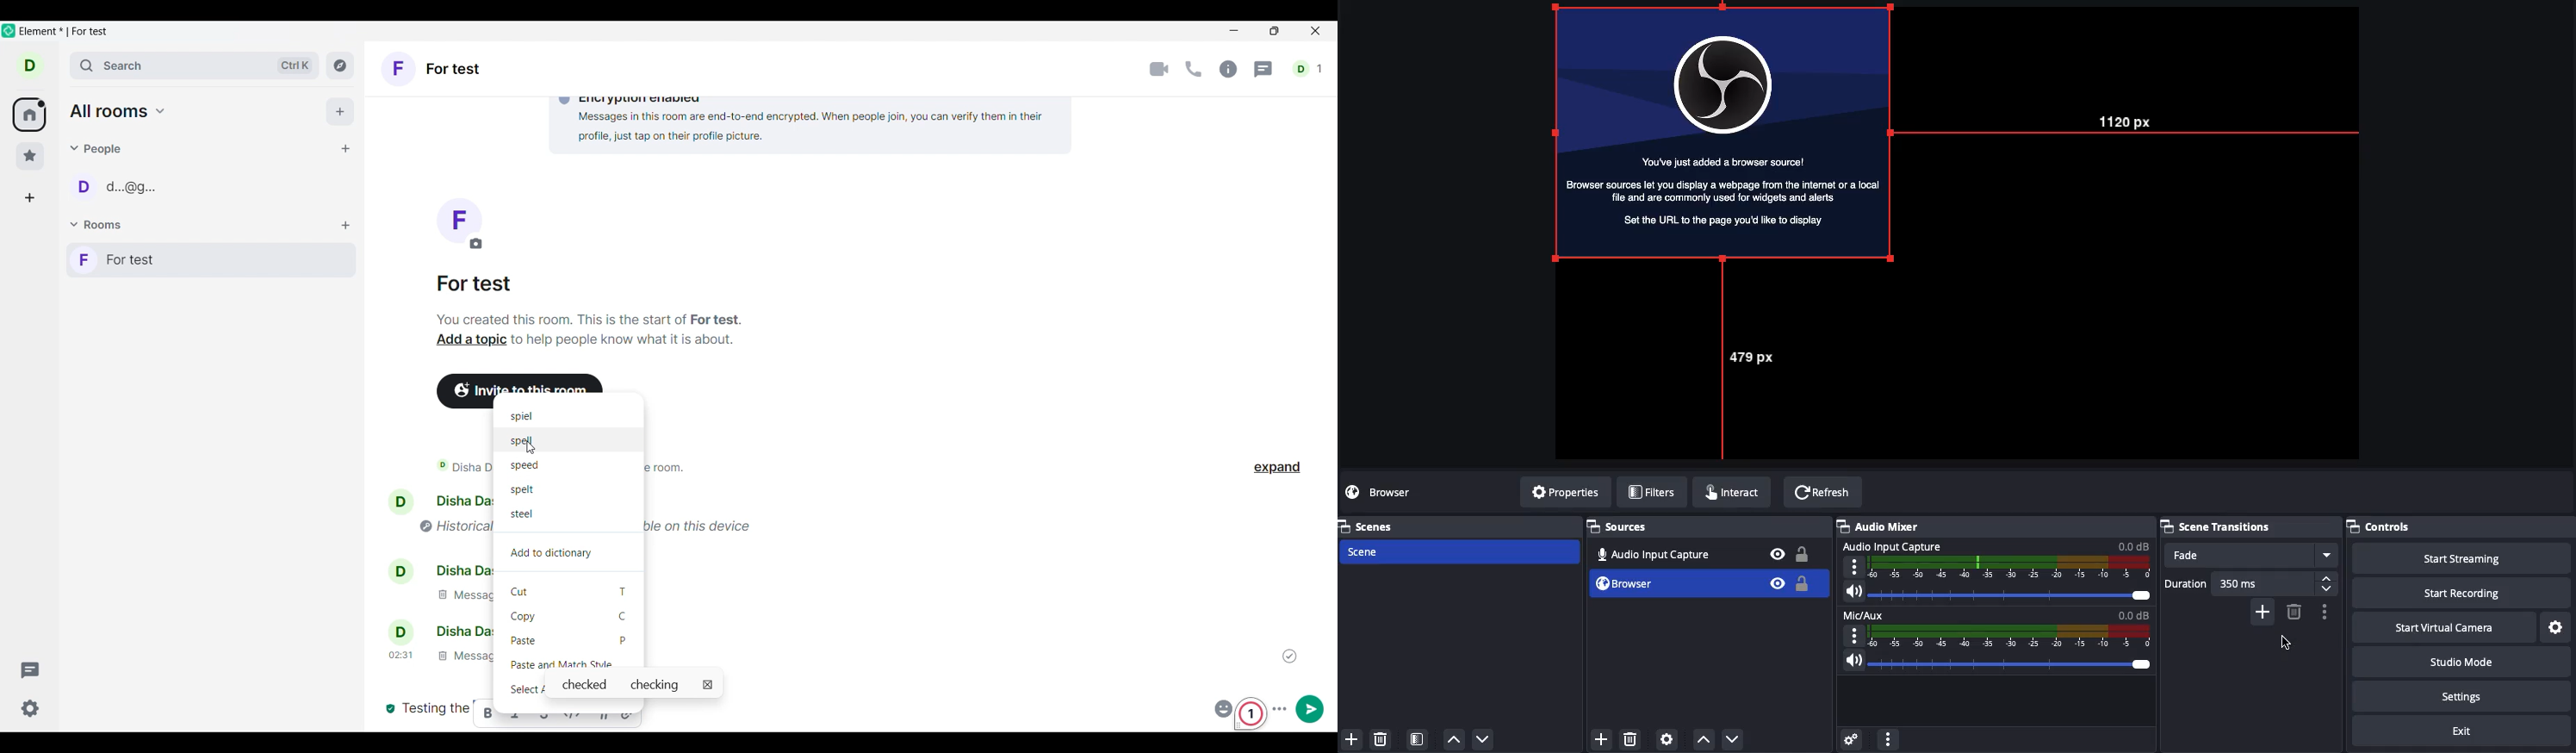 The image size is (2576, 756). Describe the element at coordinates (2250, 526) in the screenshot. I see `Scene transitions` at that location.